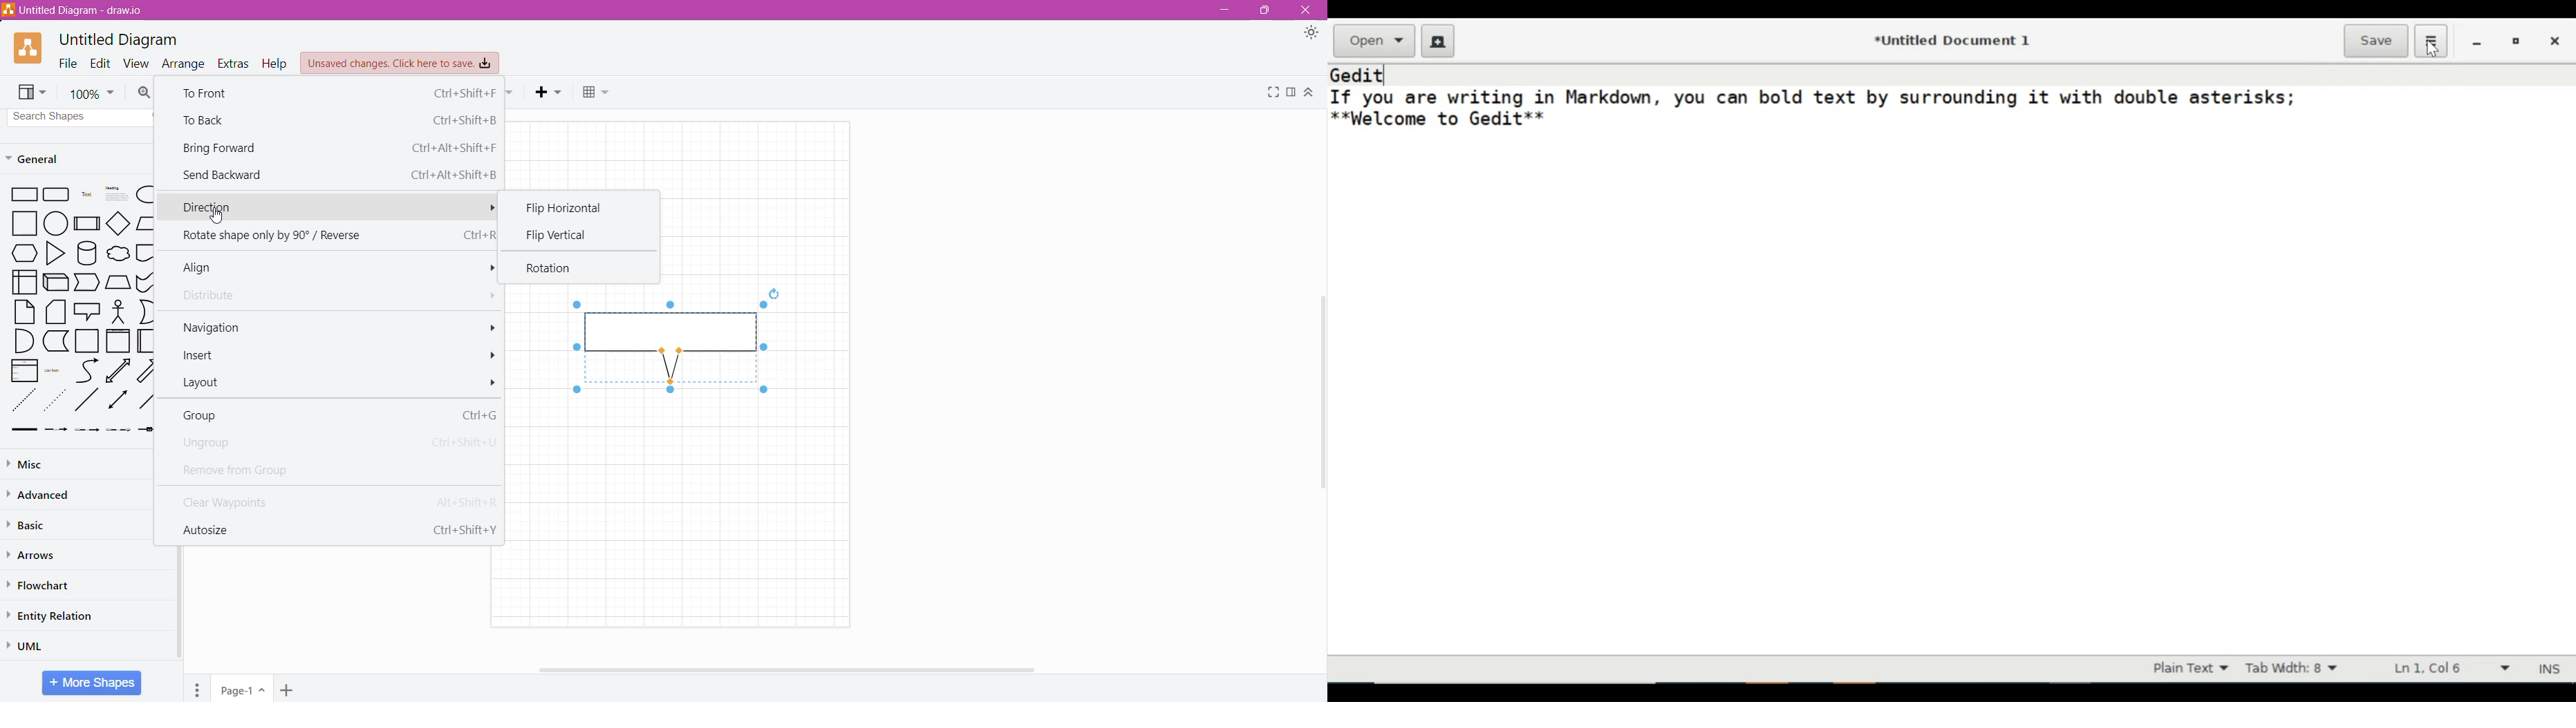  I want to click on Zoom, so click(91, 92).